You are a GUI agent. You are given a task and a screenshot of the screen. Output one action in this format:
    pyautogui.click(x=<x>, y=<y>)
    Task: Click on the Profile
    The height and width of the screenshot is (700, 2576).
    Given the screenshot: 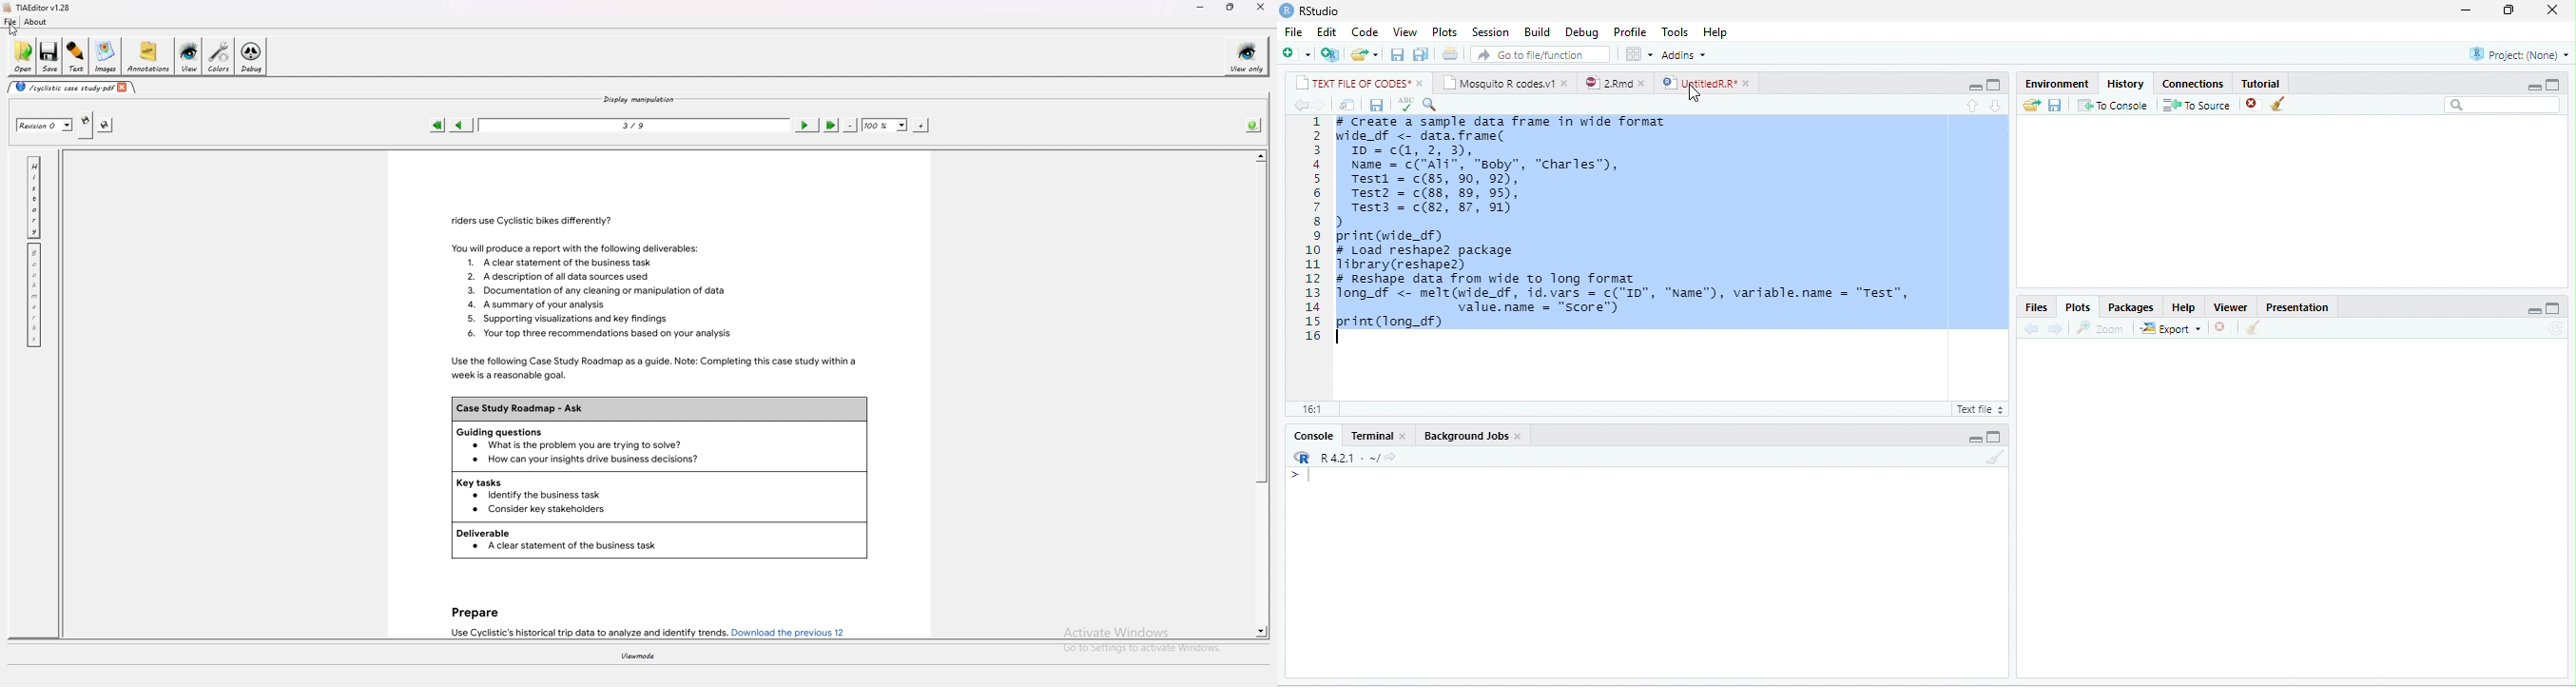 What is the action you would take?
    pyautogui.click(x=1630, y=32)
    